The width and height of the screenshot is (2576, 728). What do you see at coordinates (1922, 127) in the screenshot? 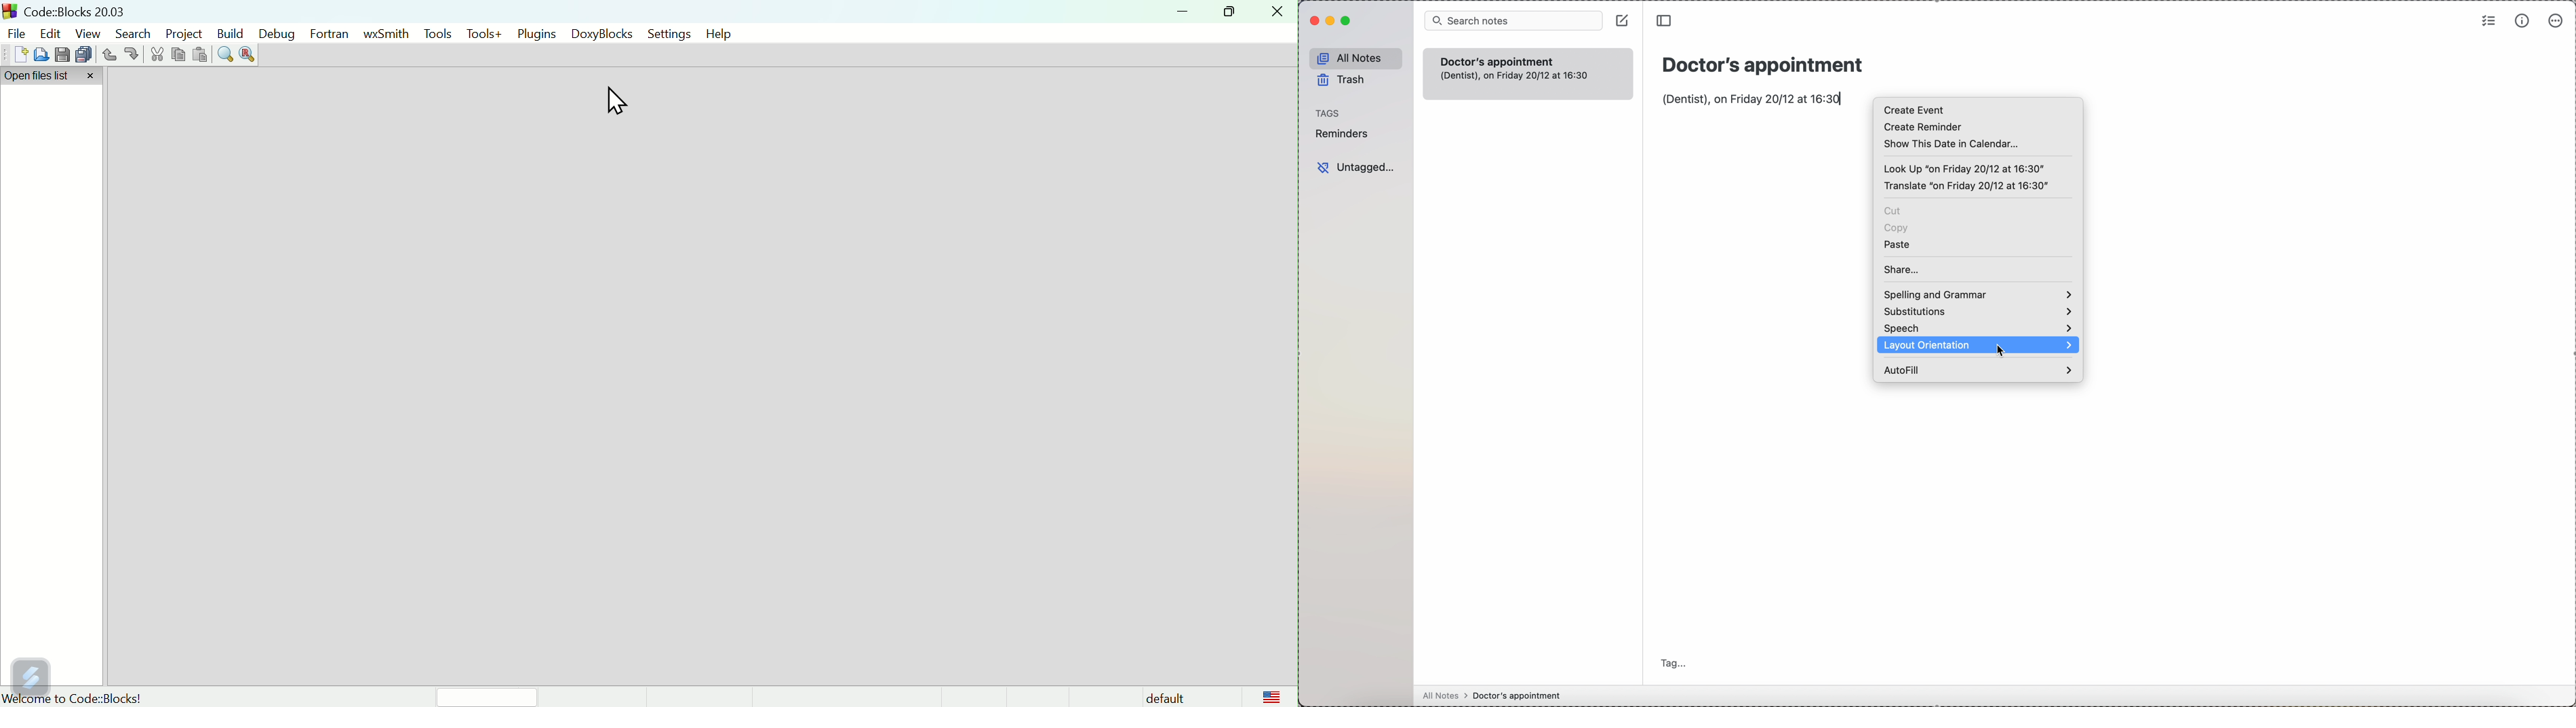
I see `create reminder` at bounding box center [1922, 127].